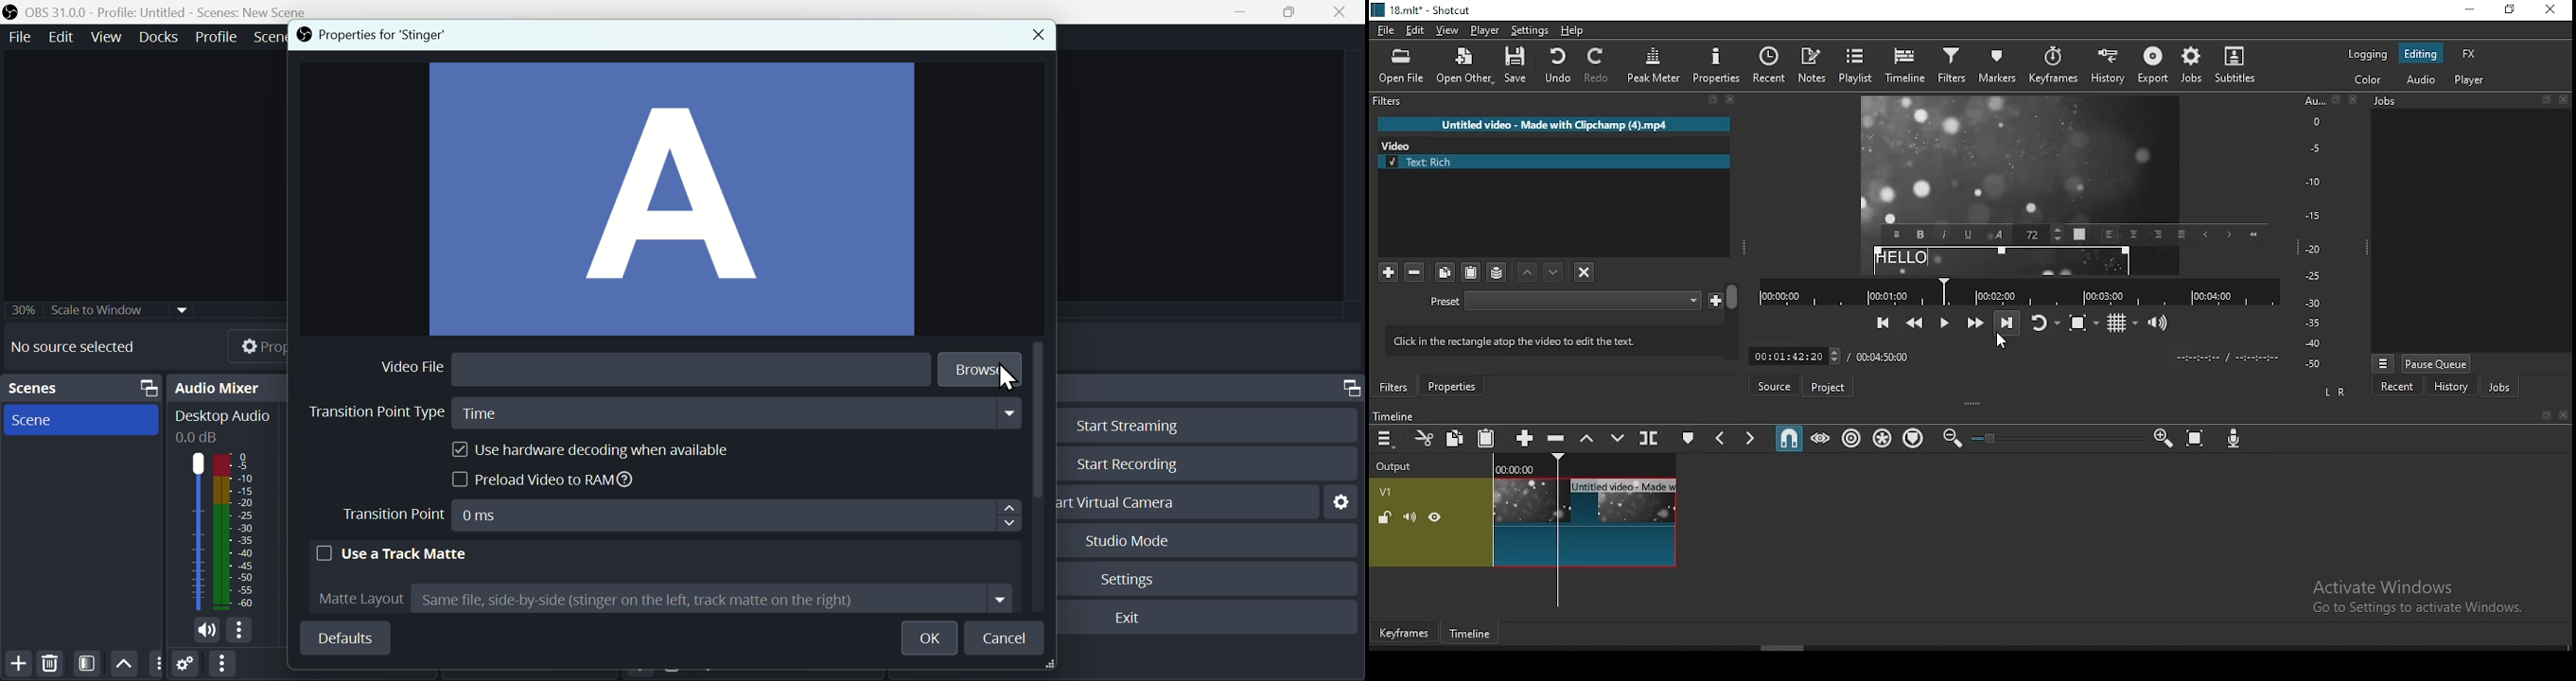 The image size is (2576, 700). Describe the element at coordinates (64, 36) in the screenshot. I see `` at that location.